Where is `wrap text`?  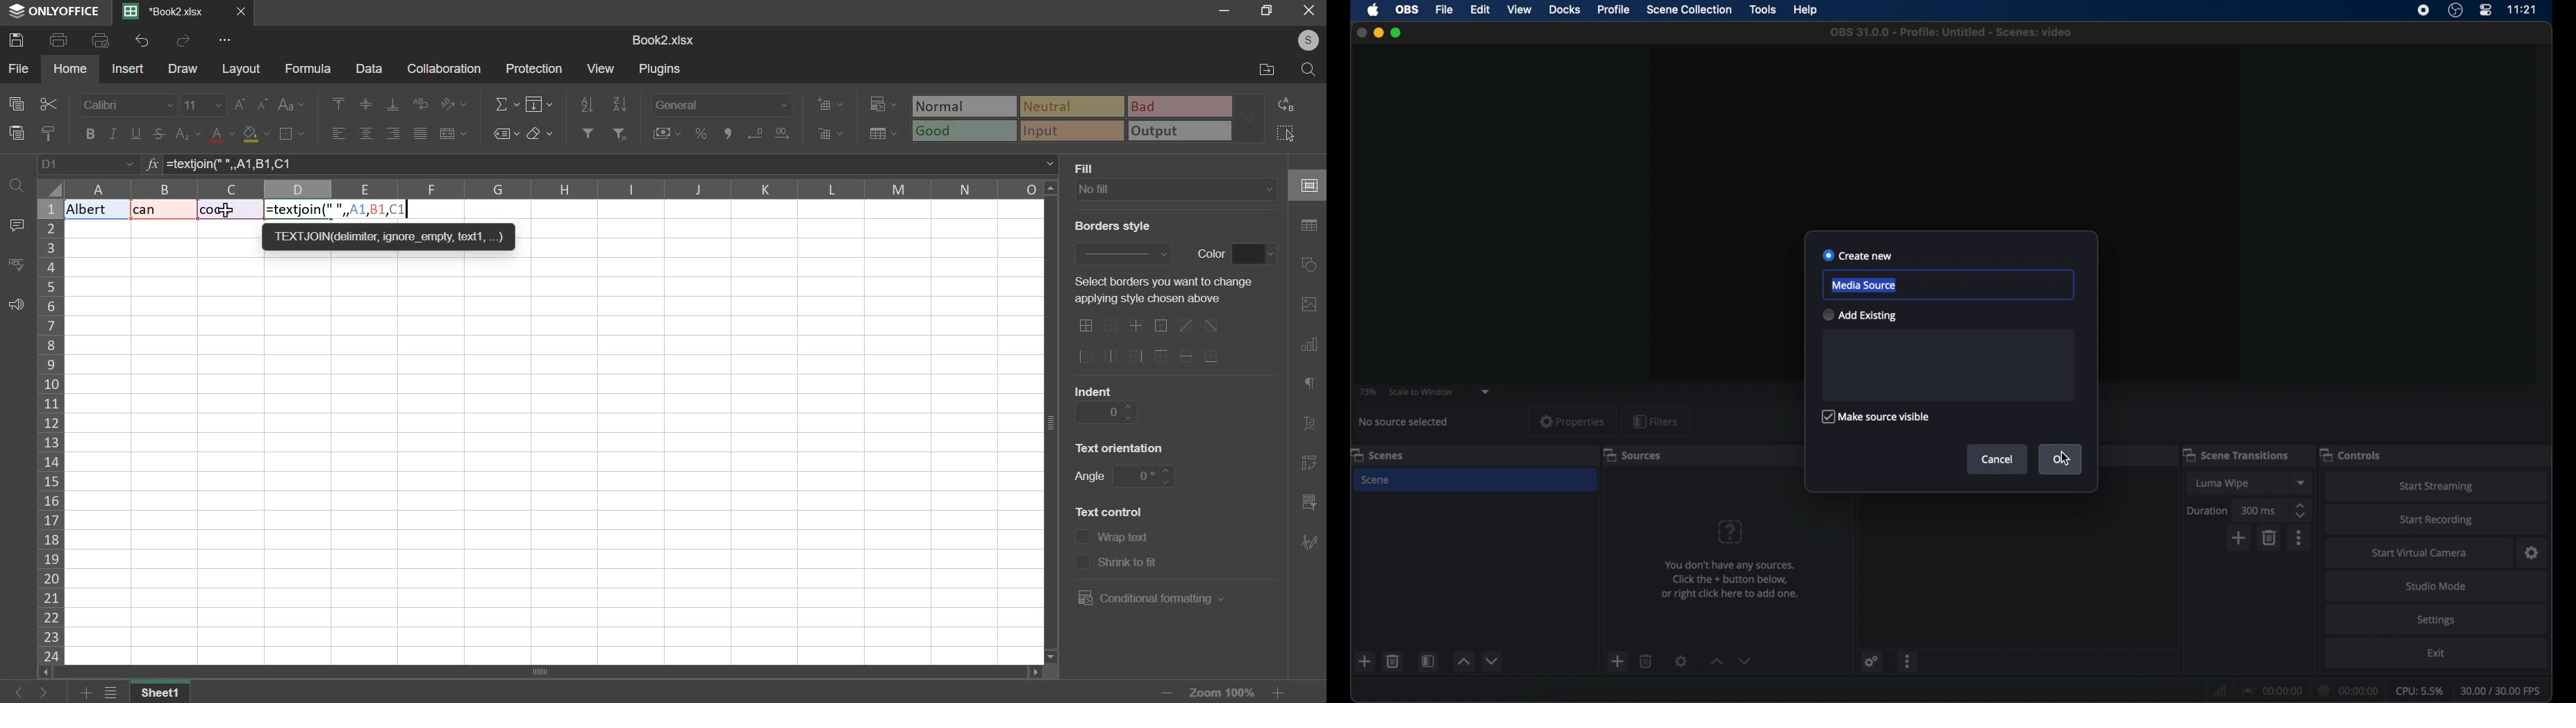
wrap text is located at coordinates (422, 102).